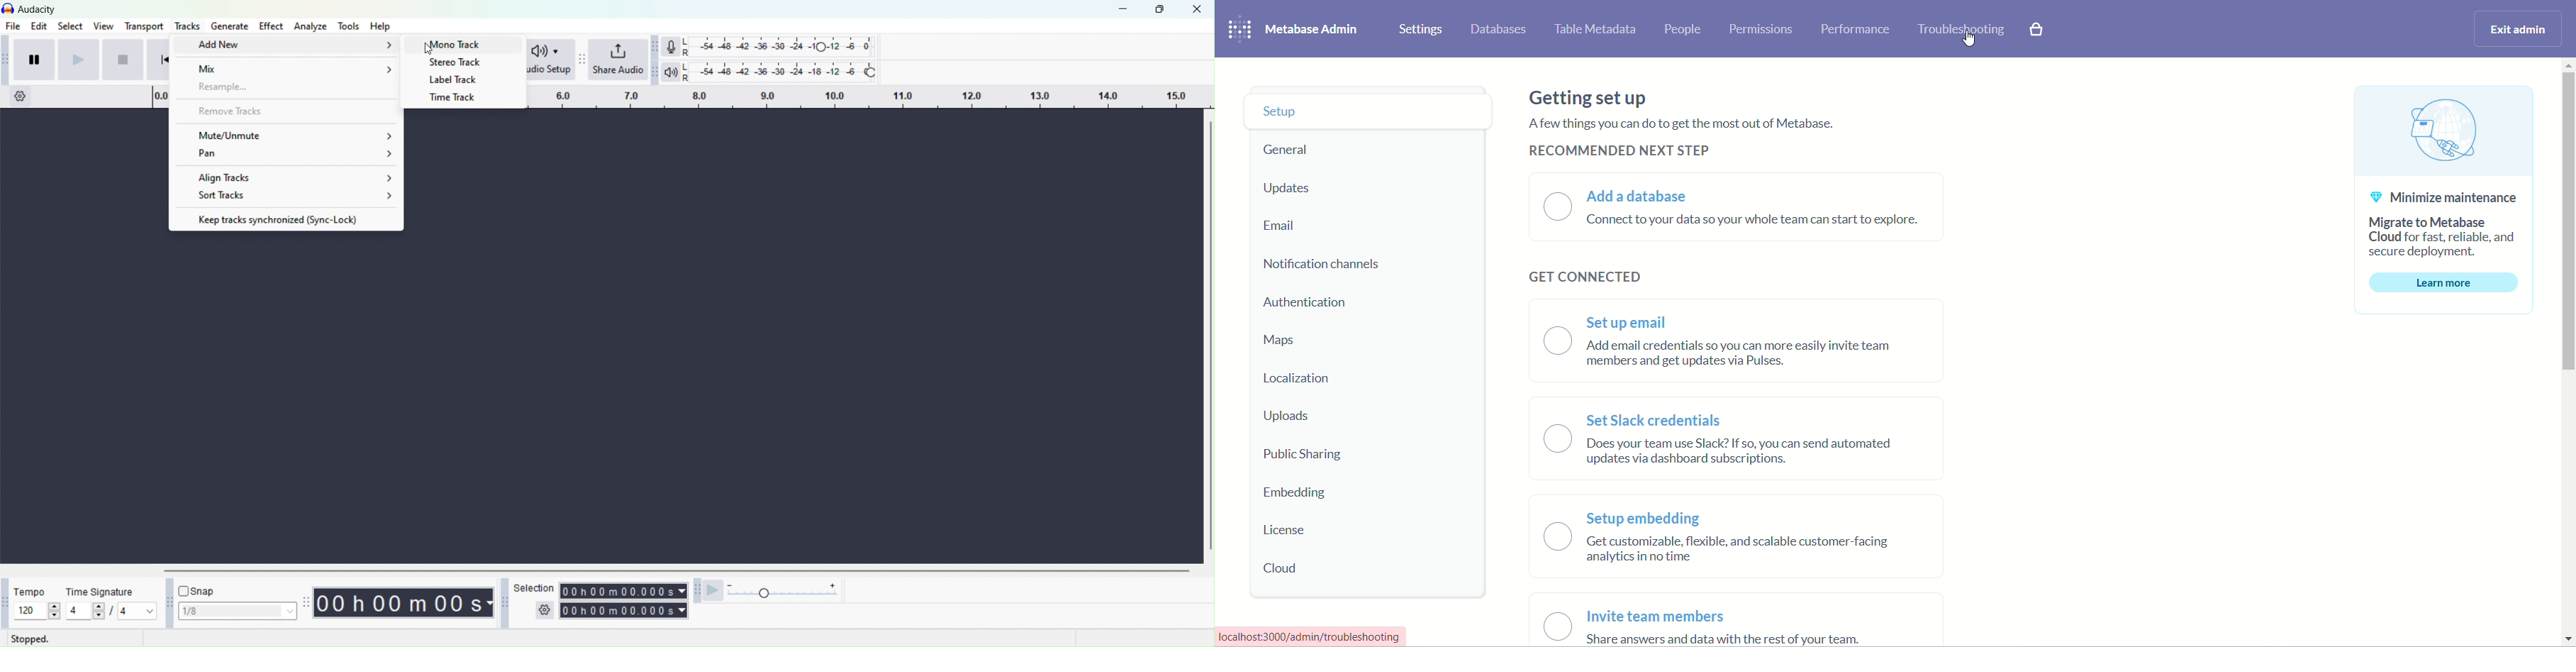  What do you see at coordinates (286, 197) in the screenshot?
I see `Sort tracks` at bounding box center [286, 197].